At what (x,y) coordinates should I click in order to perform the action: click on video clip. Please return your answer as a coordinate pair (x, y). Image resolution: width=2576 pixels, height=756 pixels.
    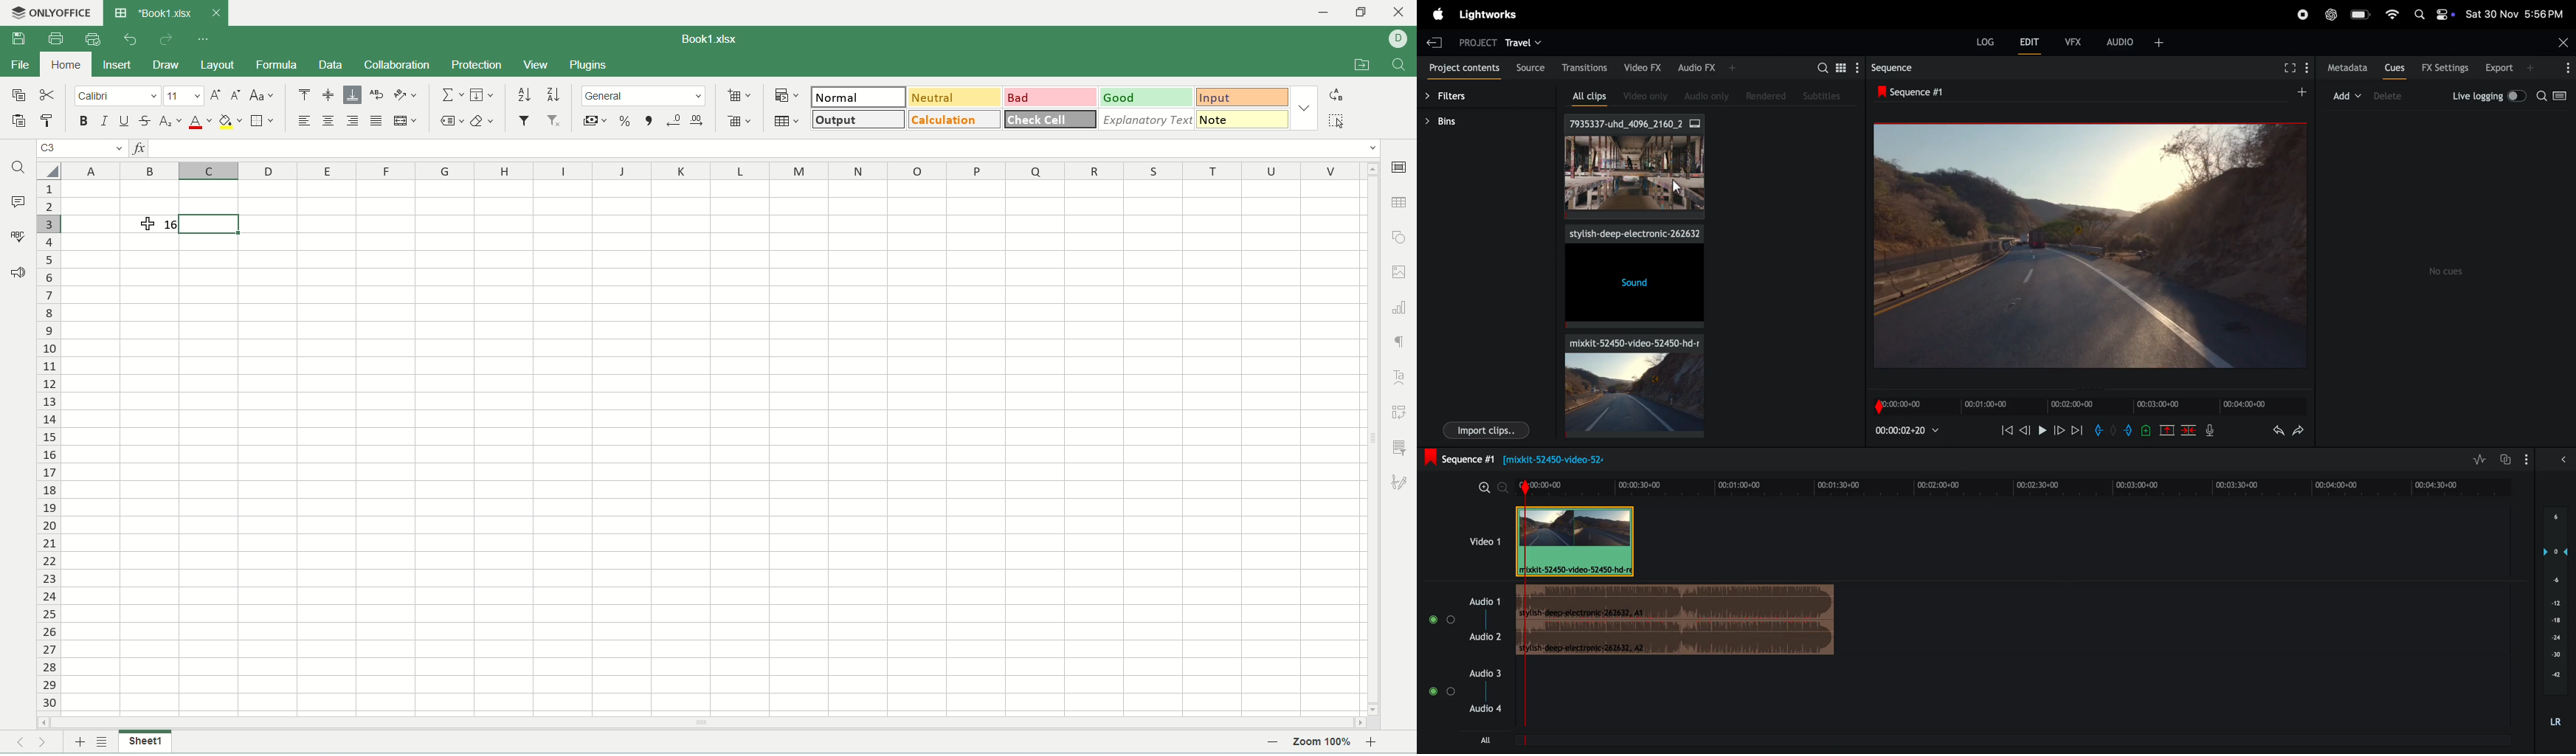
    Looking at the image, I should click on (1628, 384).